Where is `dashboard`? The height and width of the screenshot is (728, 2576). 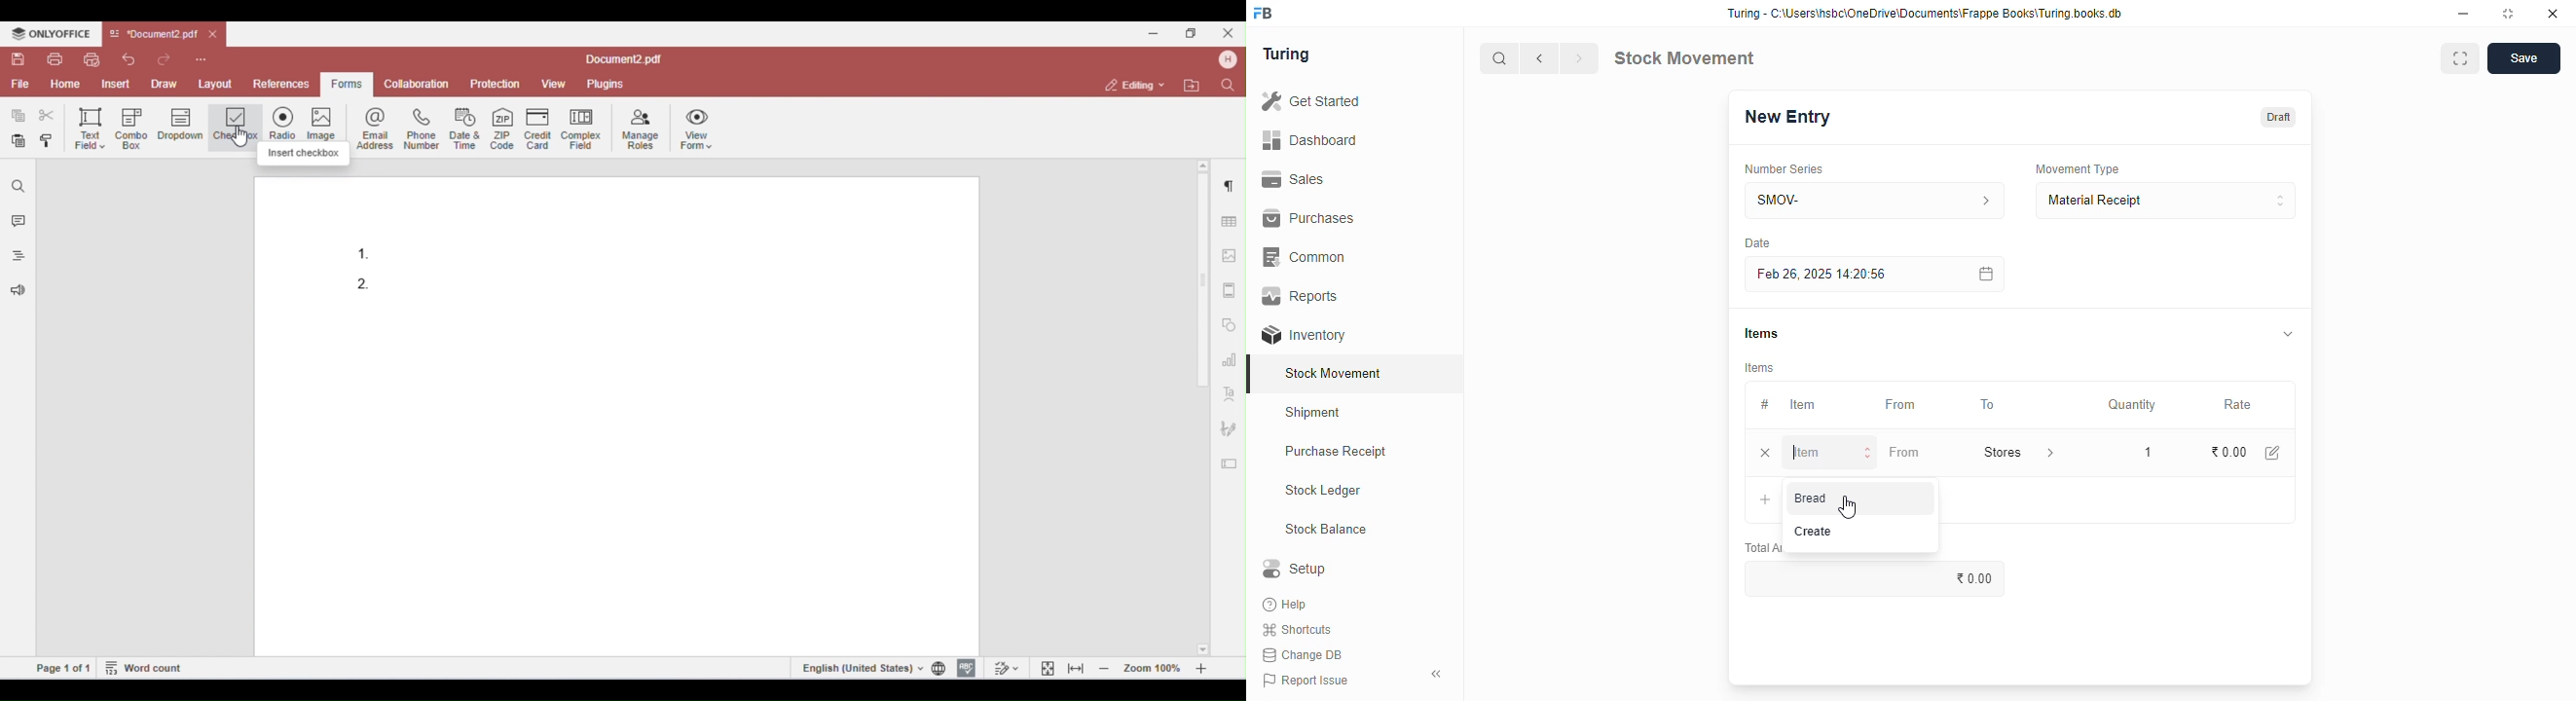 dashboard is located at coordinates (1309, 141).